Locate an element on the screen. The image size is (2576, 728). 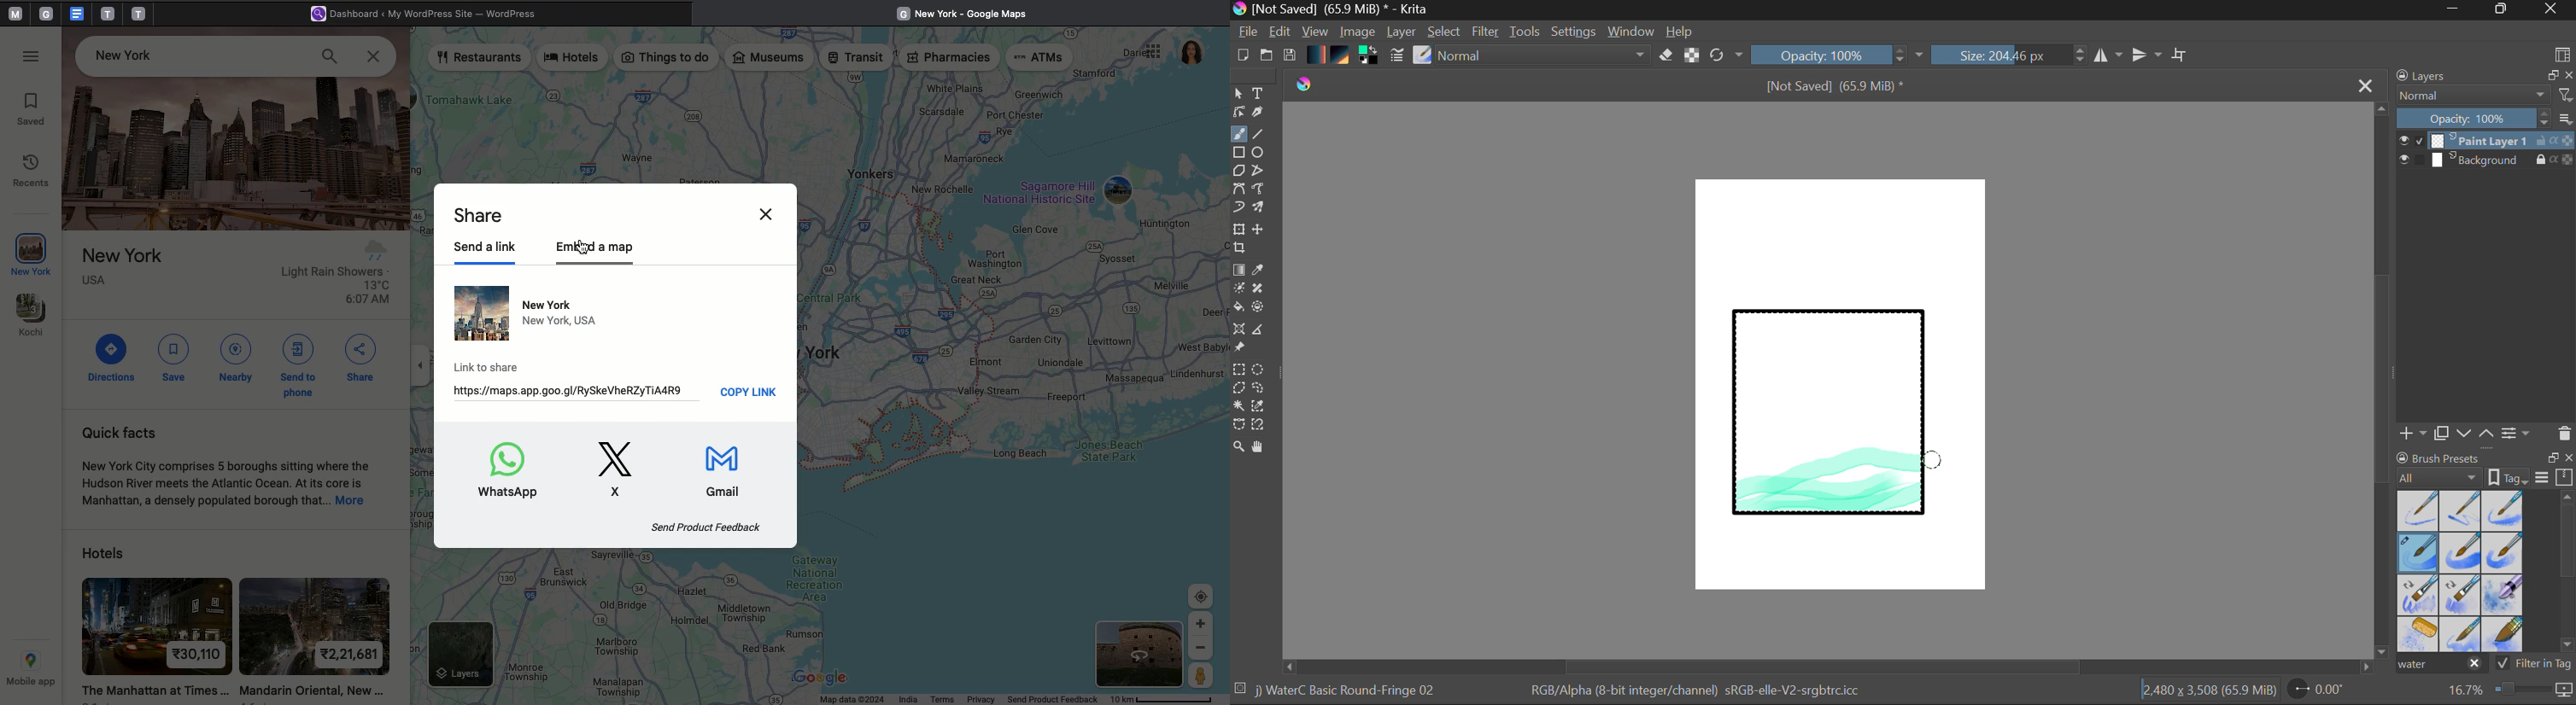
Filter is located at coordinates (1487, 34).